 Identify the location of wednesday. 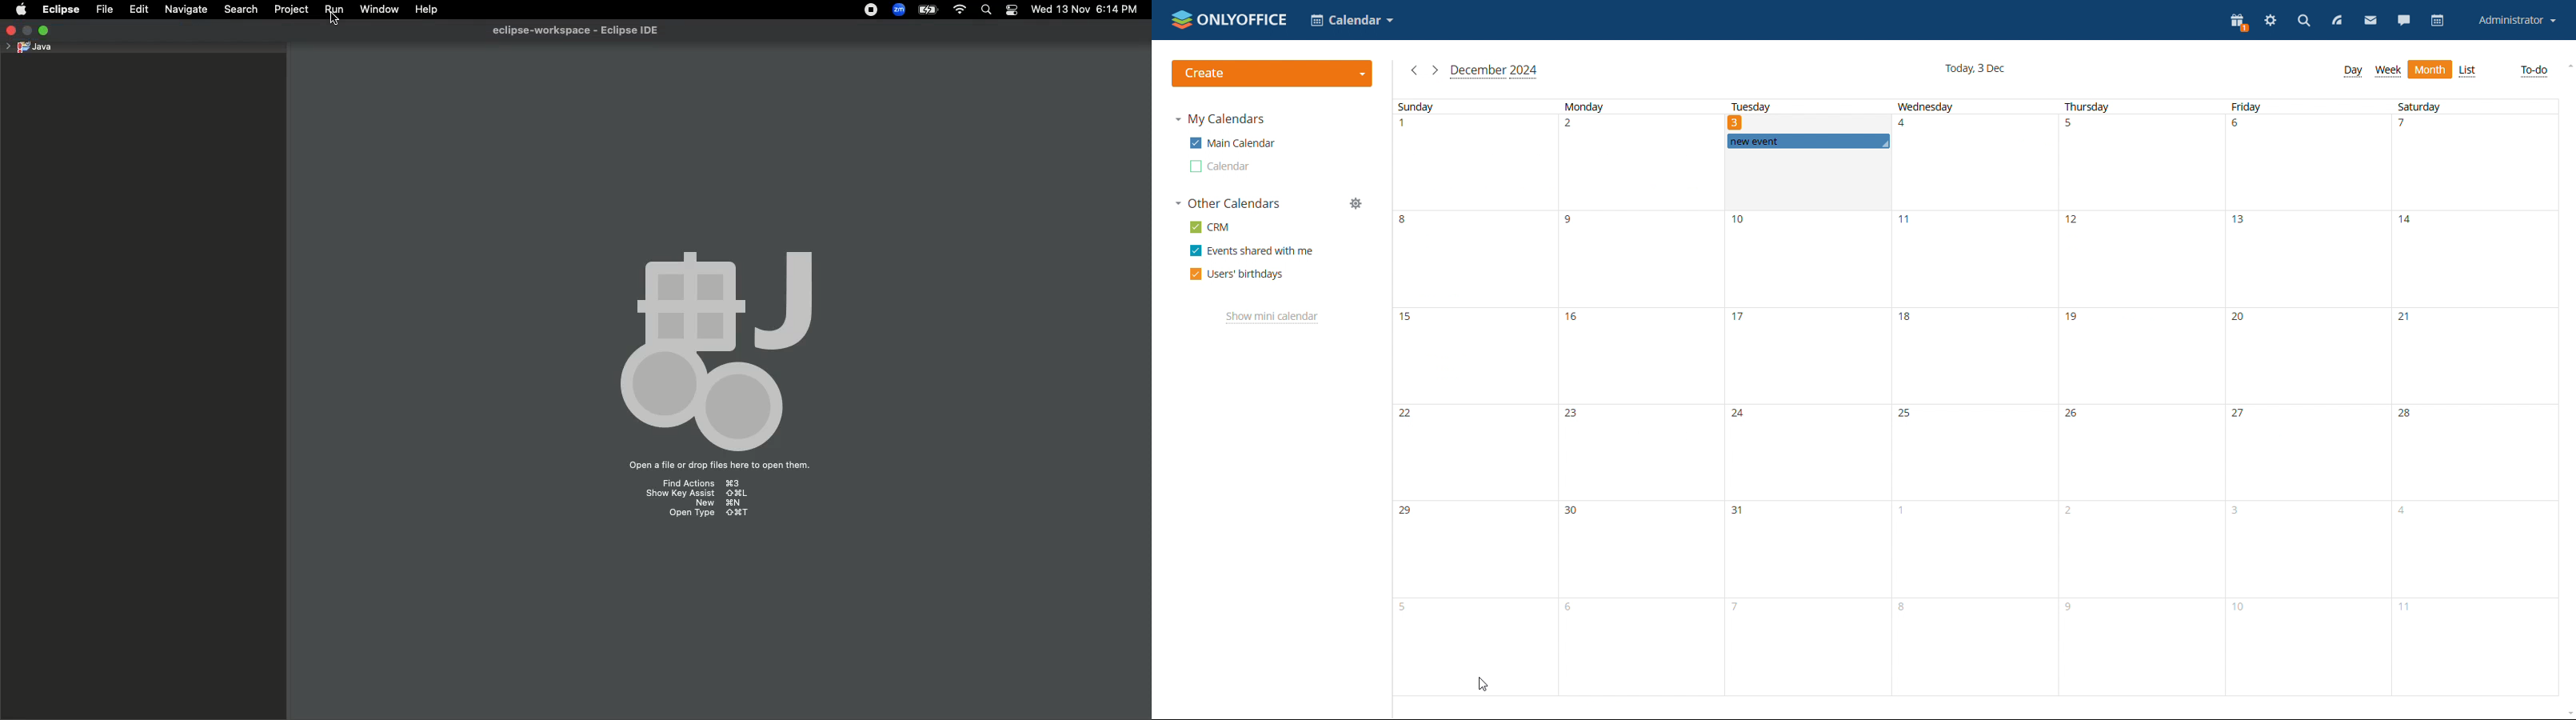
(1974, 399).